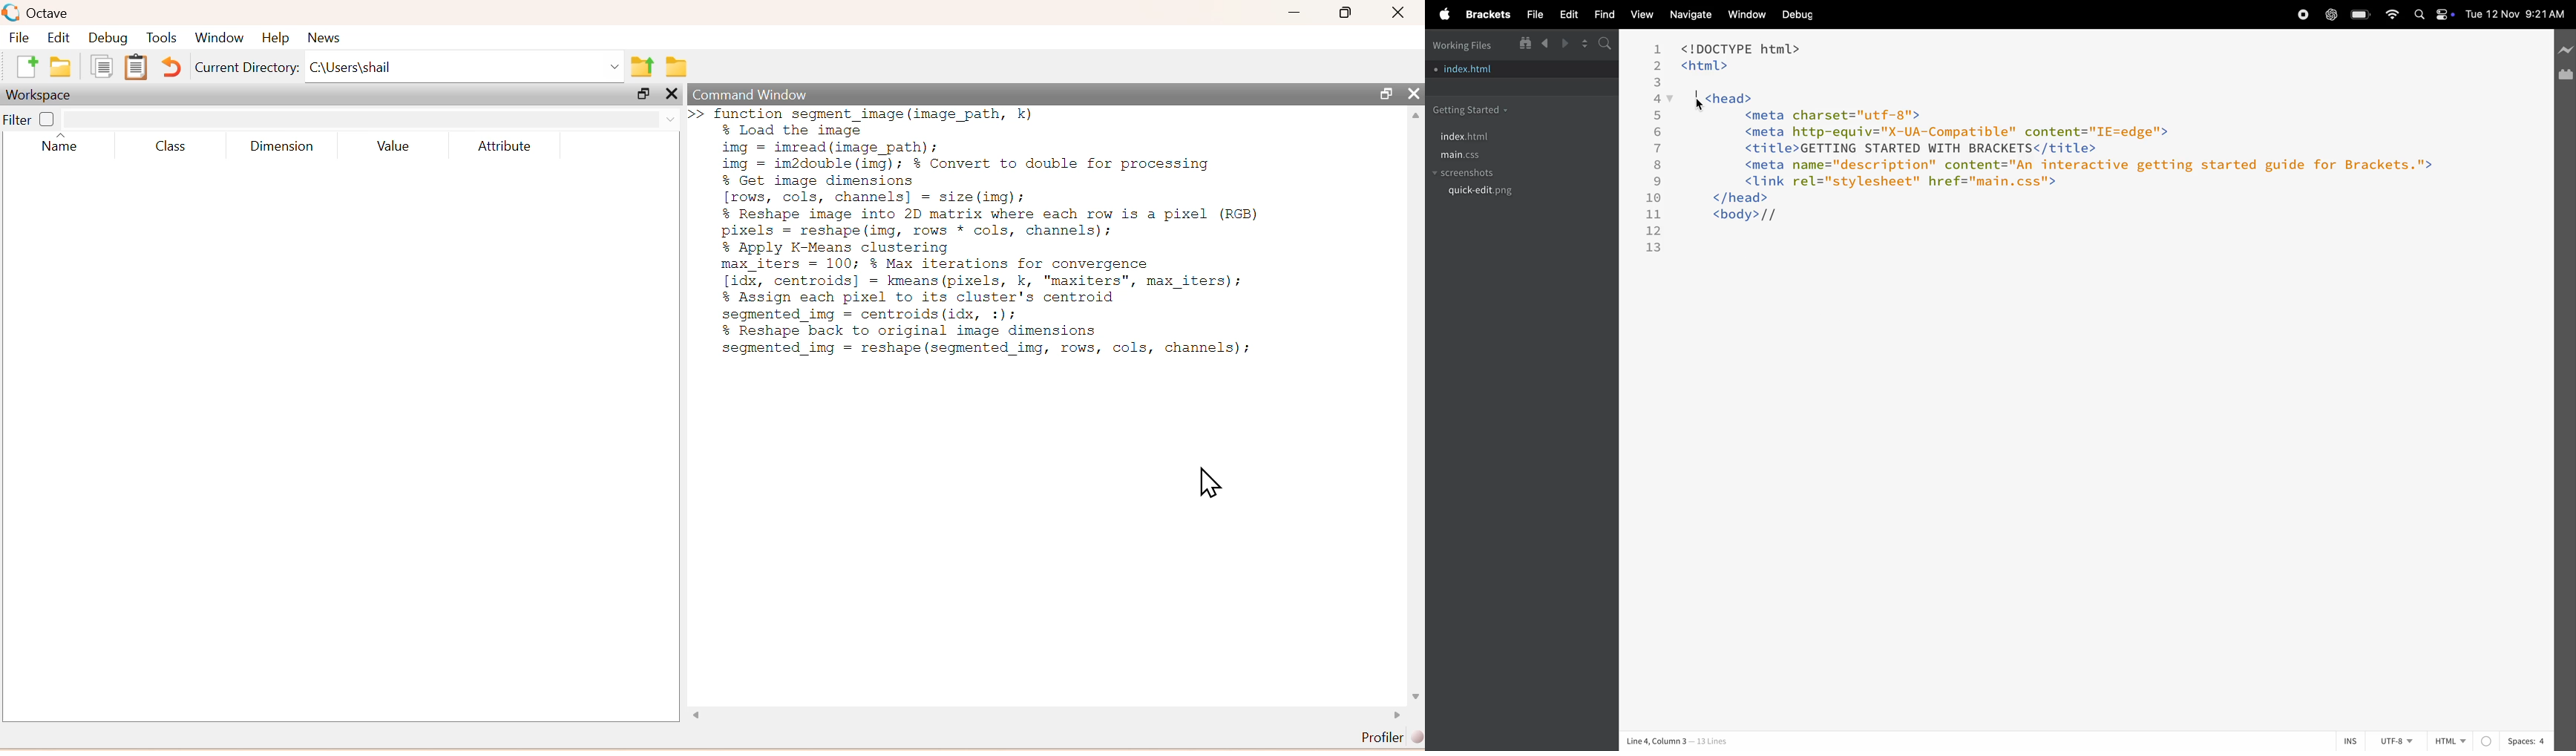 This screenshot has width=2576, height=756. I want to click on <!DOCTYPE html>
<html>
\ <head>
<meta charset="utf-8">
<meta http-equiv="X-UA-Compatible" content="IE=edge">
<title>GETTING STARTED WITH BRACKETS</title>
<meta name="description" content="An interactive getting started guide for Brackets.">
<link rel="stylesheet" href="main.css">
</head>
<body>//, so click(2079, 136).